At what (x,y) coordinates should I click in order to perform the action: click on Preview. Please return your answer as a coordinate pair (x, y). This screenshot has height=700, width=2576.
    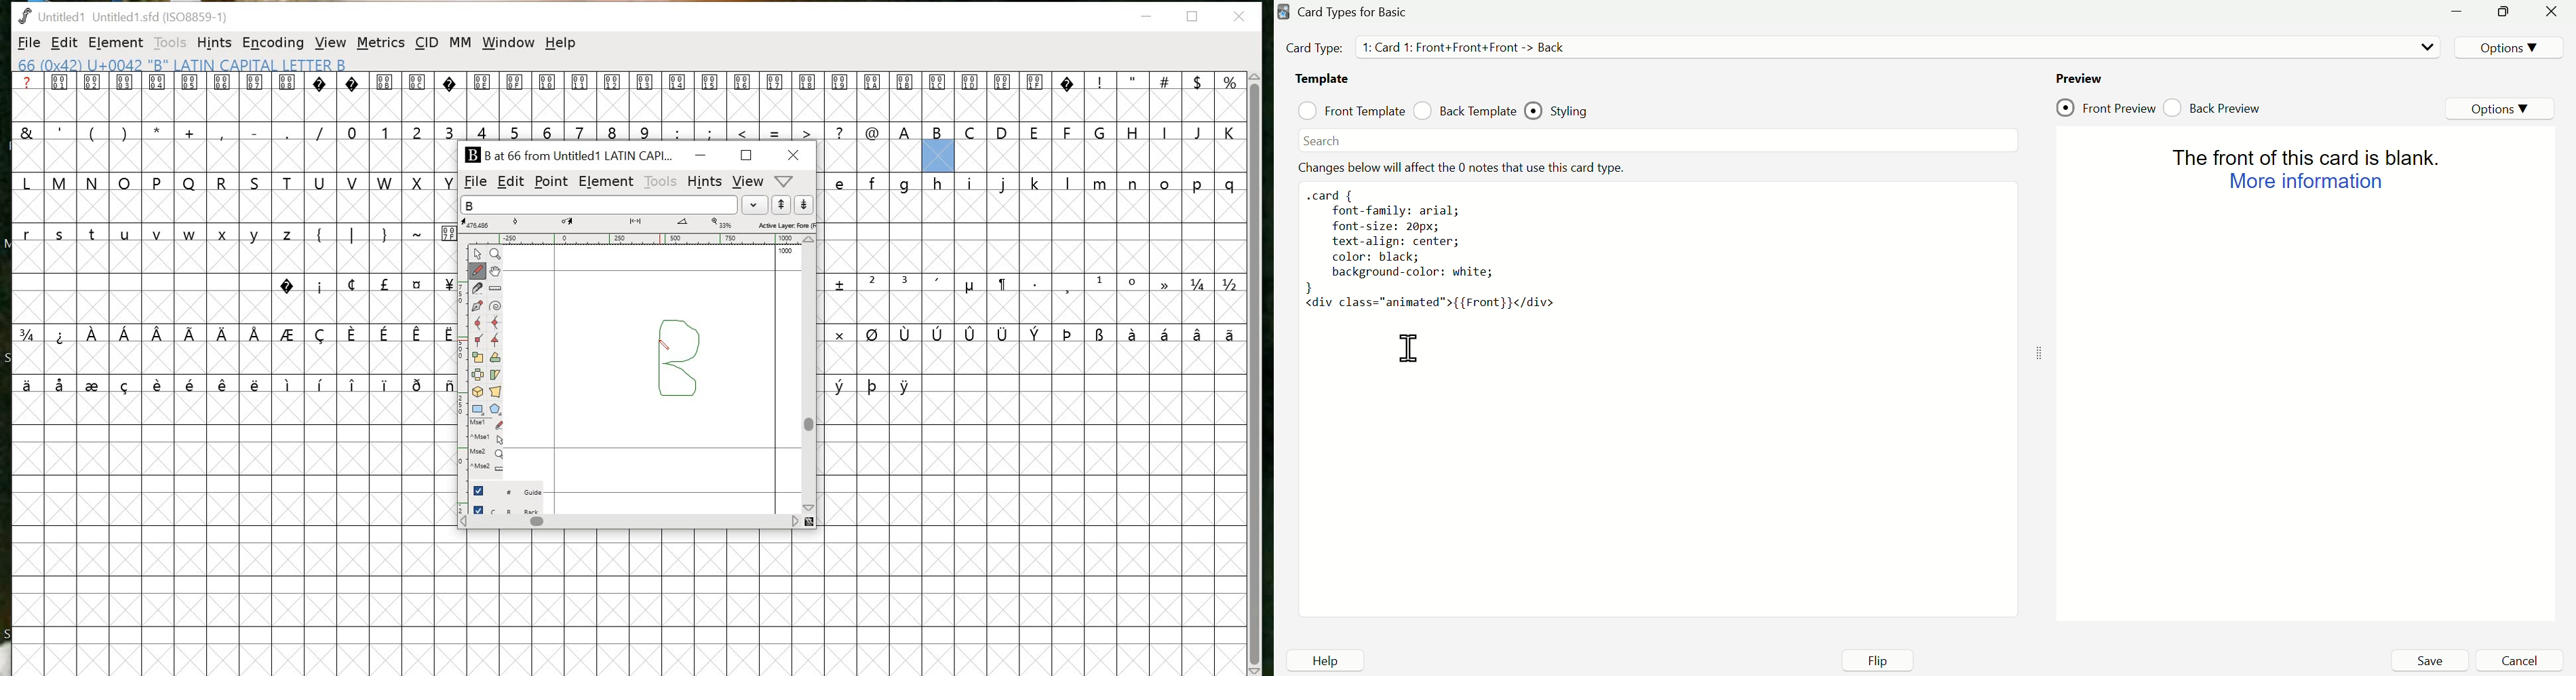
    Looking at the image, I should click on (2079, 75).